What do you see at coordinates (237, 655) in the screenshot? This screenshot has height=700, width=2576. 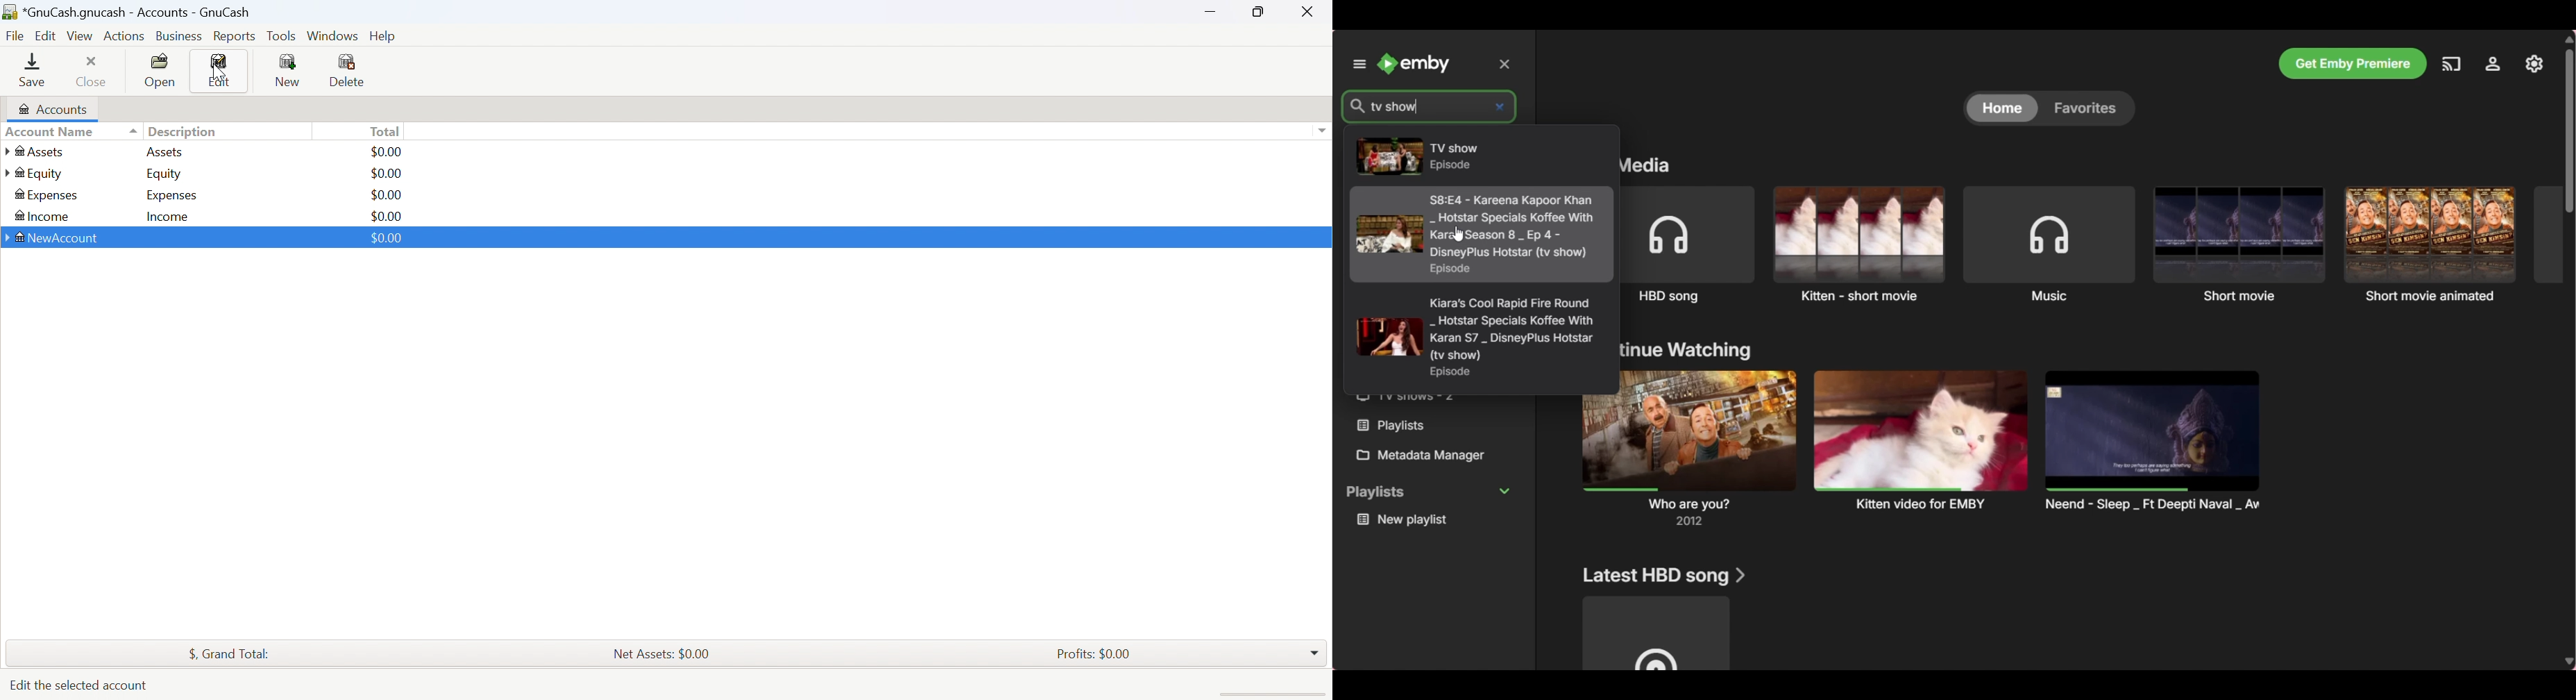 I see `$, Grand Total:` at bounding box center [237, 655].